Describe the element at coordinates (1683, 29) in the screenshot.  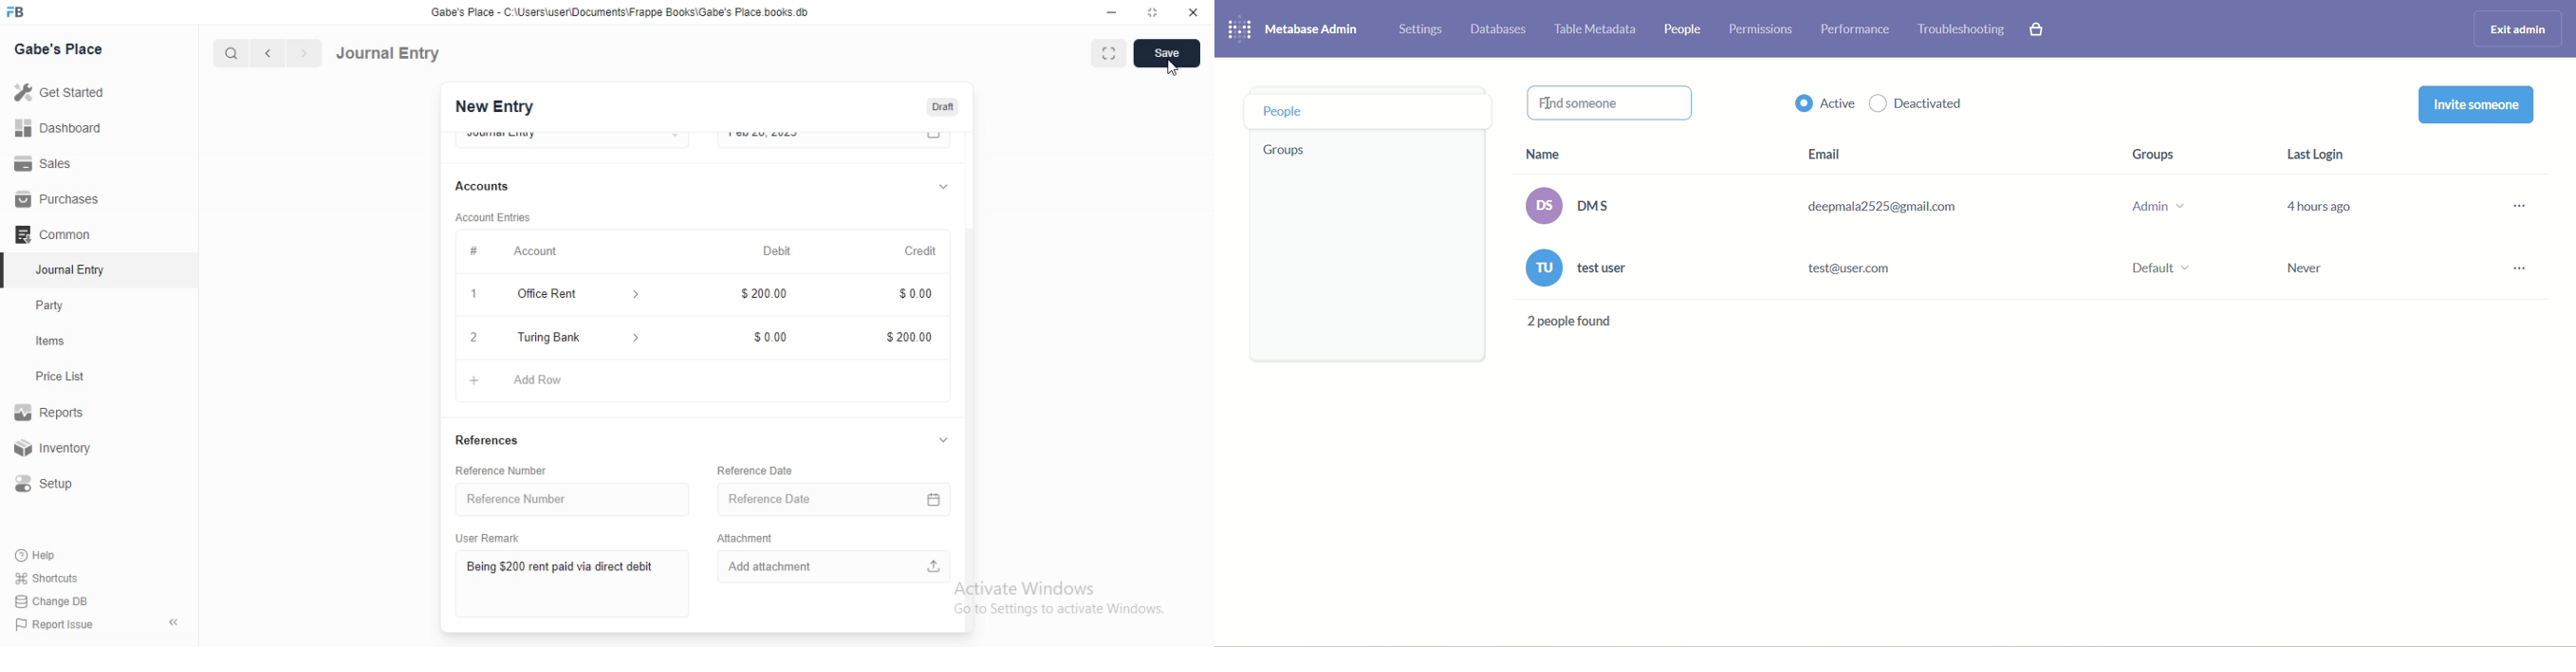
I see `people` at that location.